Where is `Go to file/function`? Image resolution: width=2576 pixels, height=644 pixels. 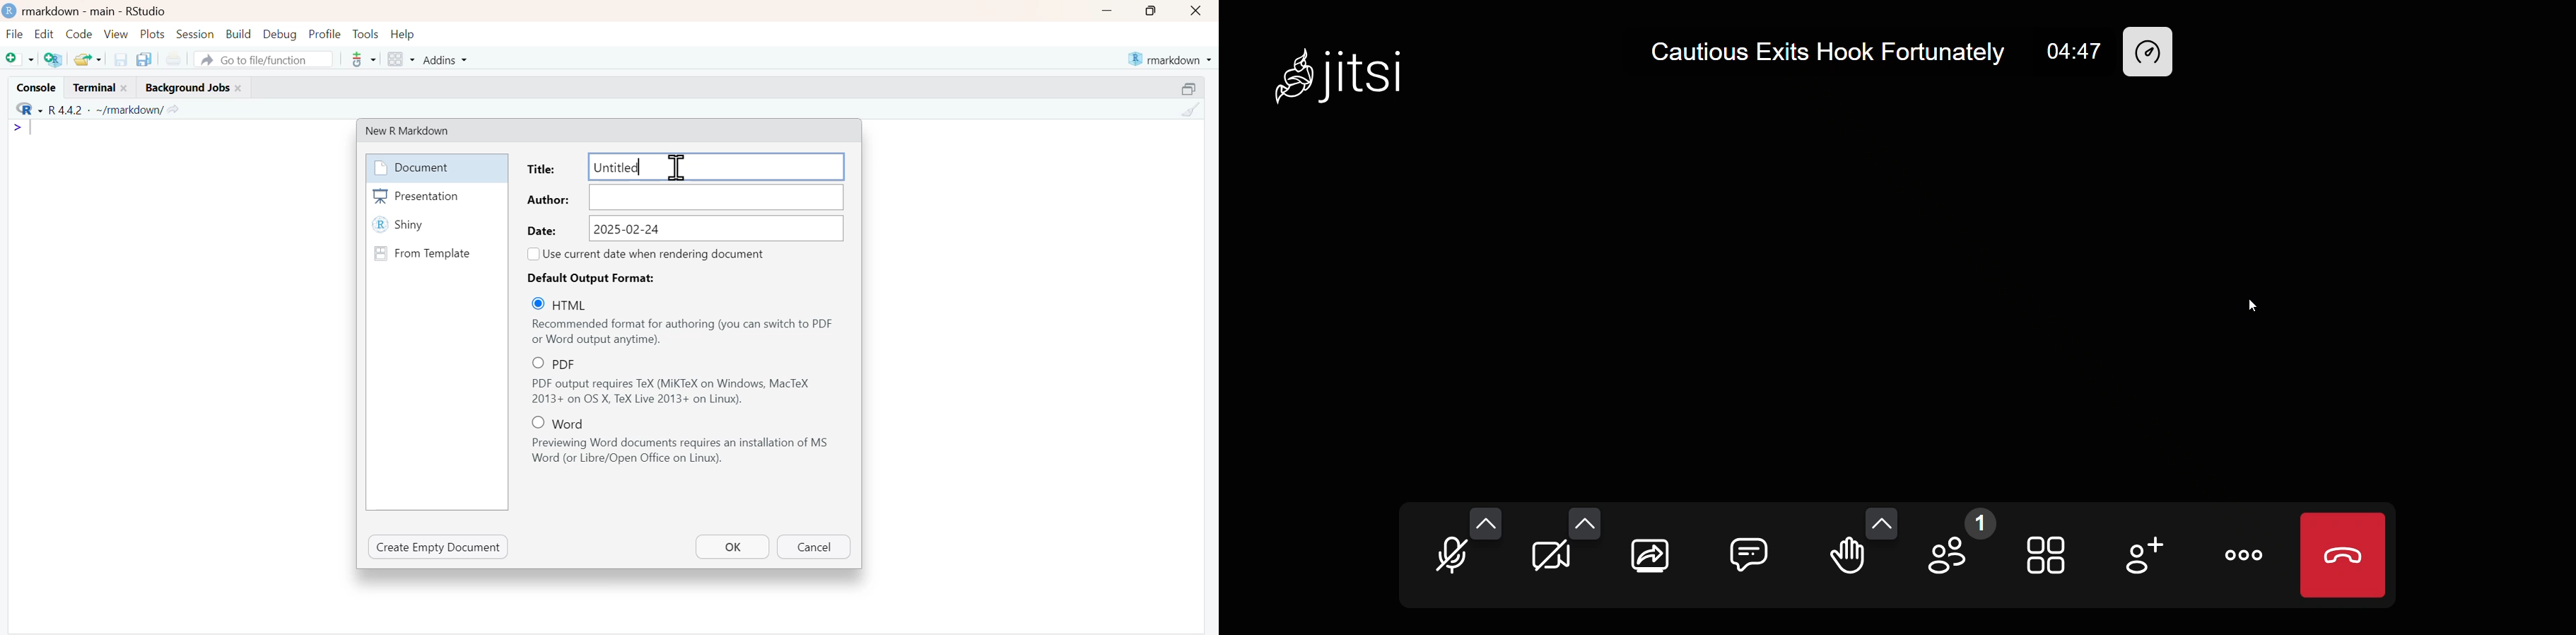 Go to file/function is located at coordinates (263, 58).